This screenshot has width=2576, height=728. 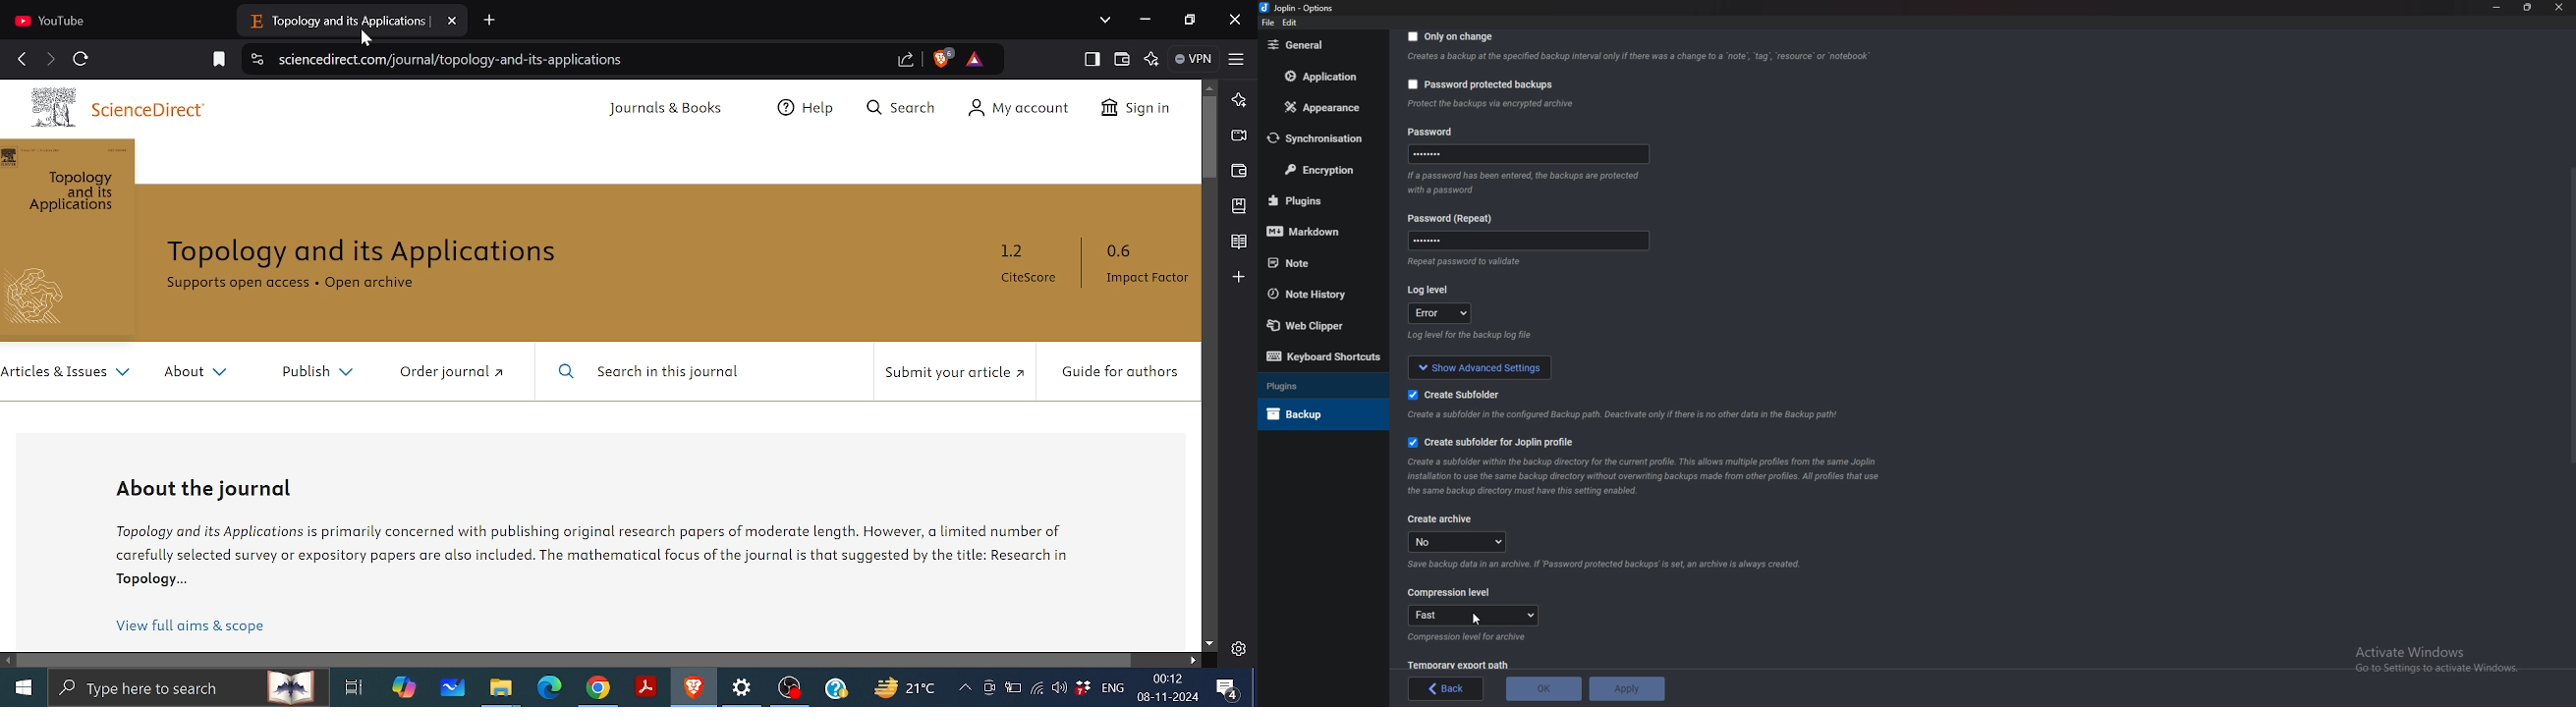 I want to click on Brave talk, so click(x=1237, y=135).